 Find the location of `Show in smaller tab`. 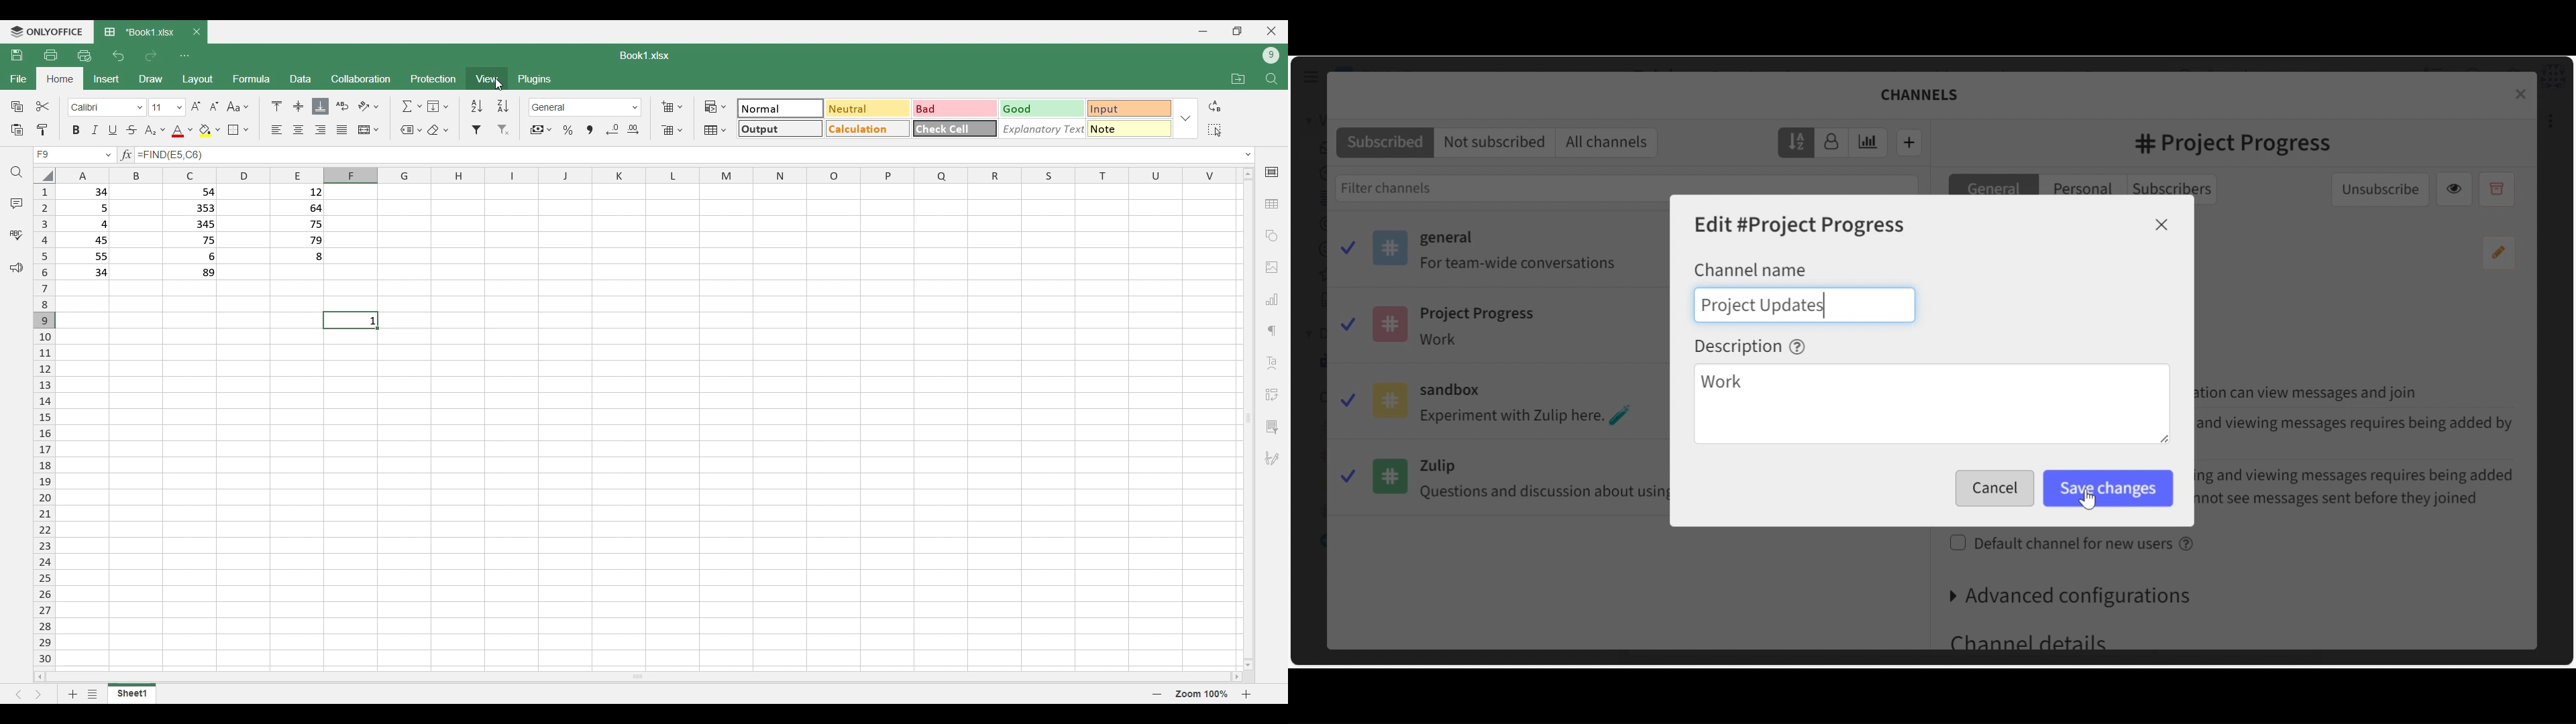

Show in smaller tab is located at coordinates (1238, 31).